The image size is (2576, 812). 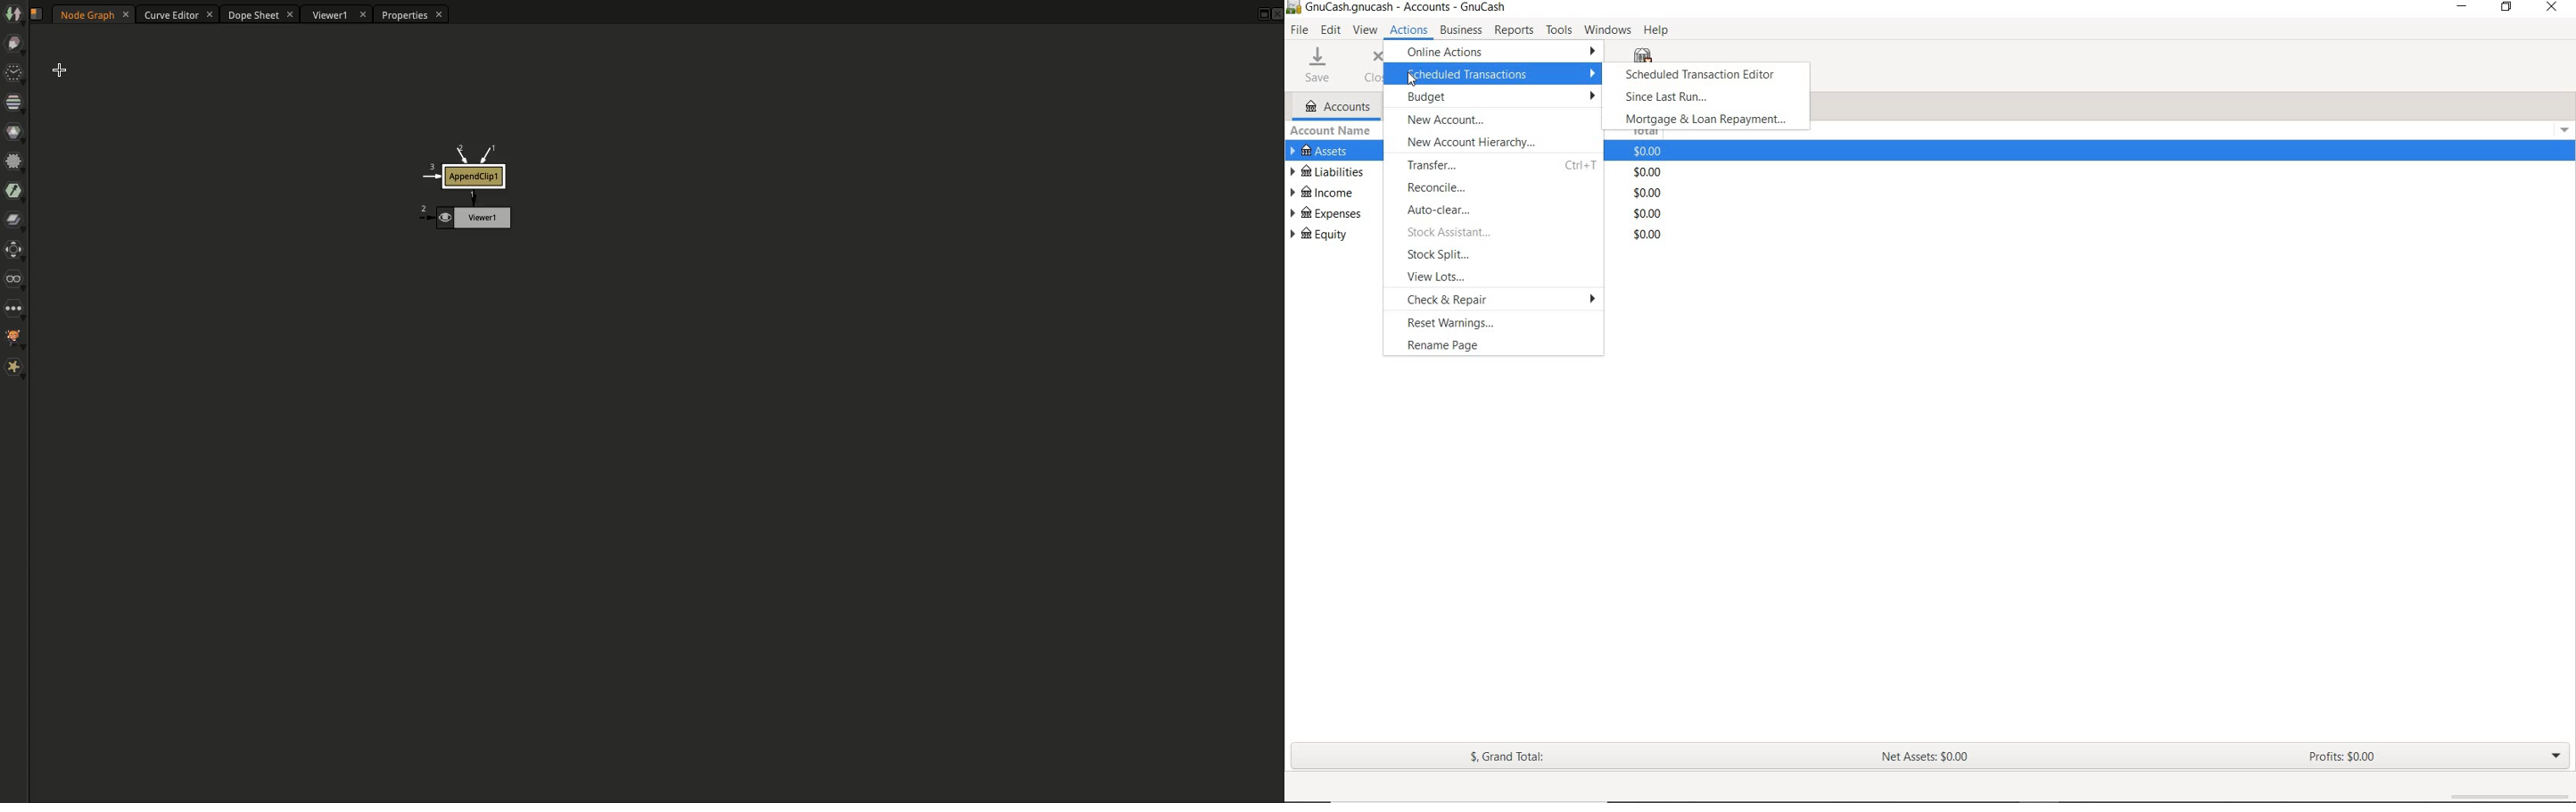 I want to click on NEW ACCOUNT HEIRACHY, so click(x=1497, y=144).